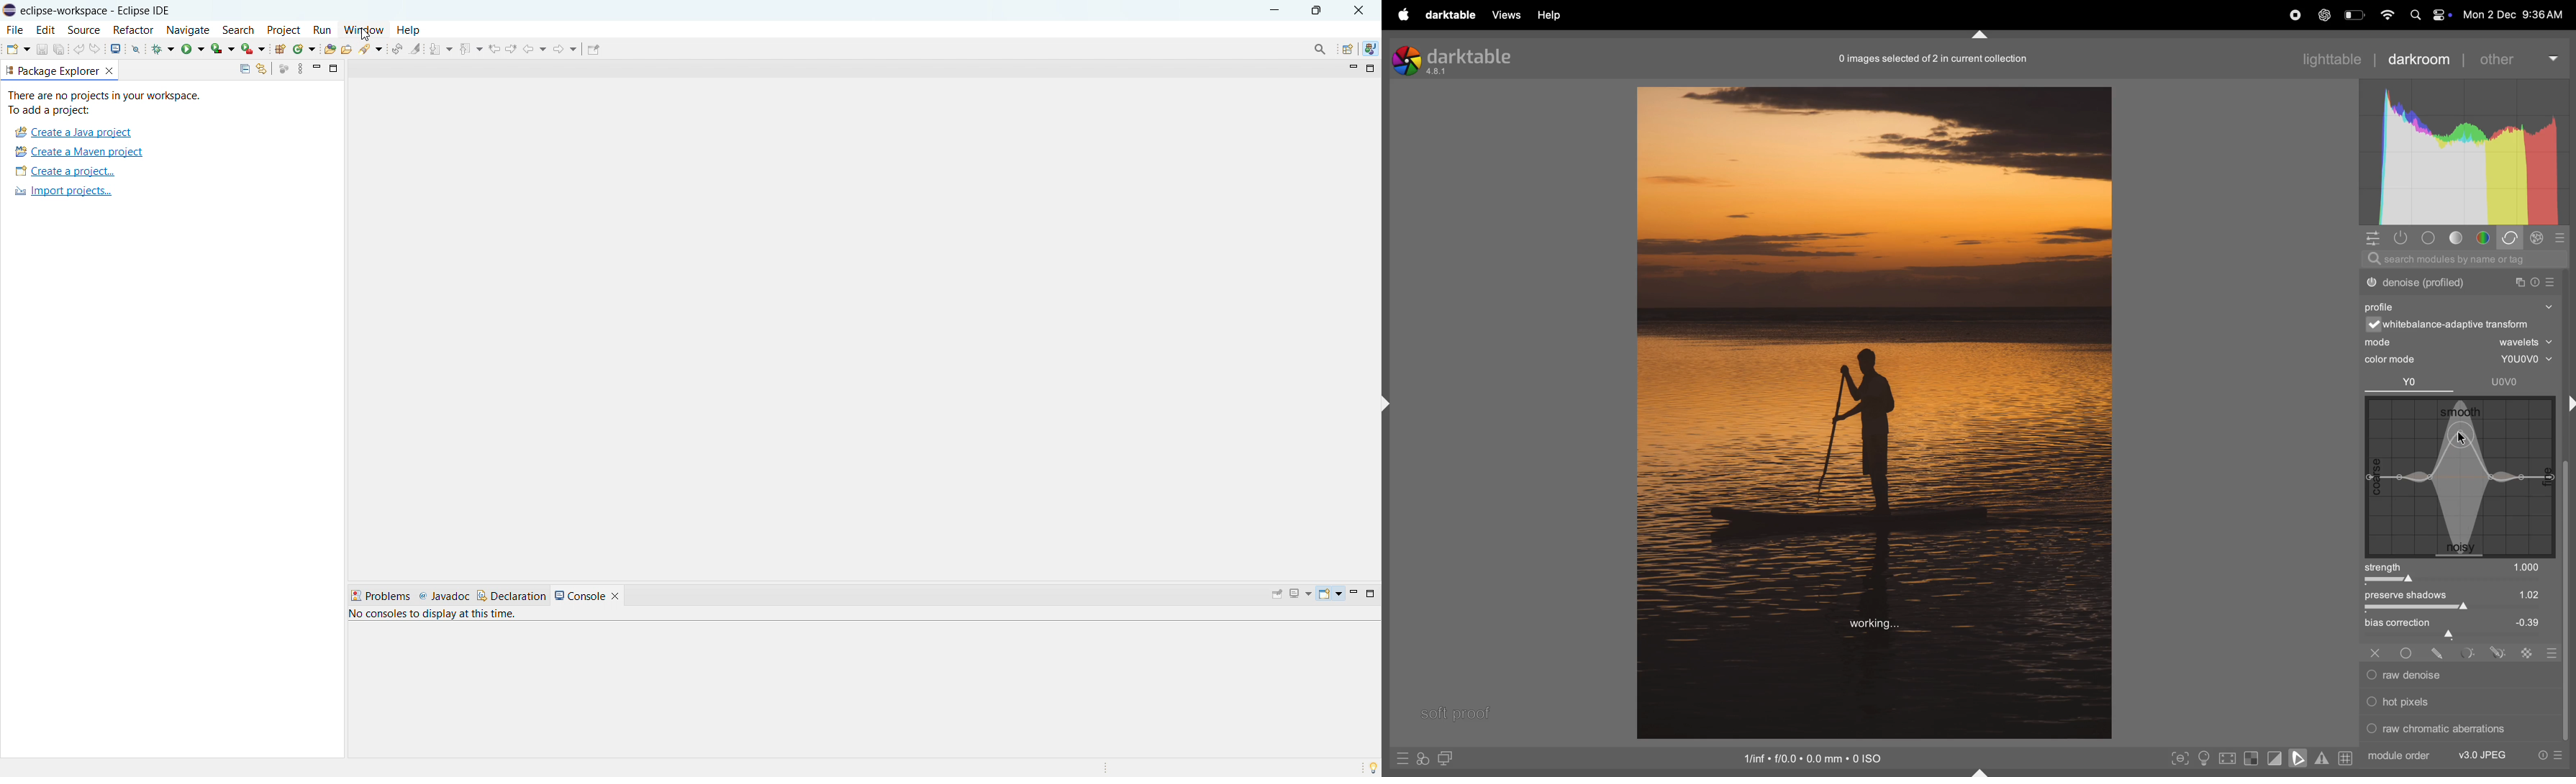 Image resolution: width=2576 pixels, height=784 pixels. Describe the element at coordinates (42, 48) in the screenshot. I see `save` at that location.